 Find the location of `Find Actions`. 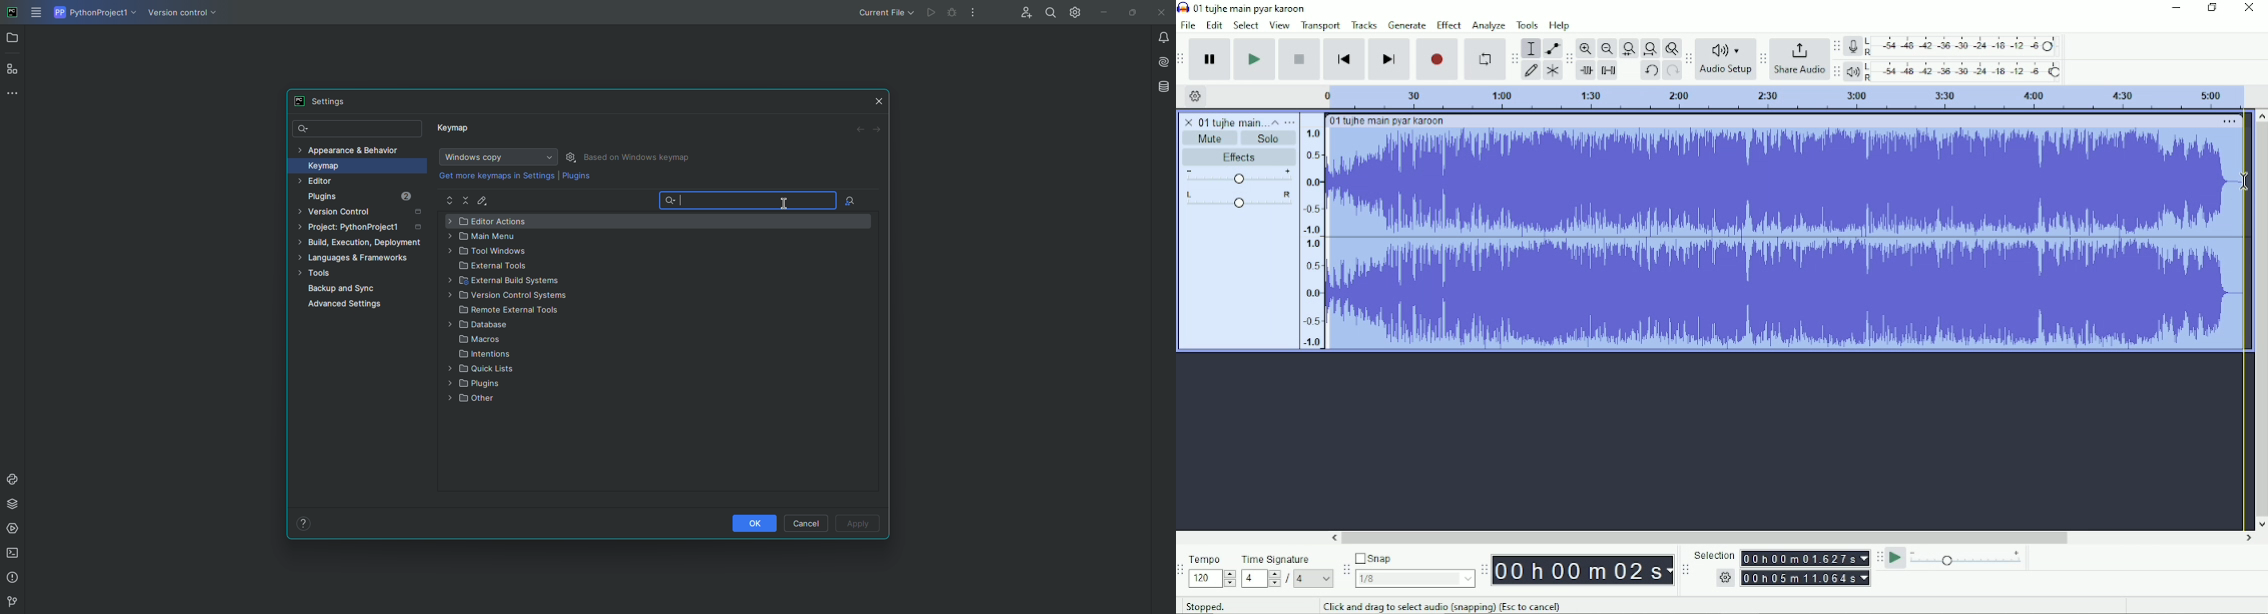

Find Actions is located at coordinates (851, 202).